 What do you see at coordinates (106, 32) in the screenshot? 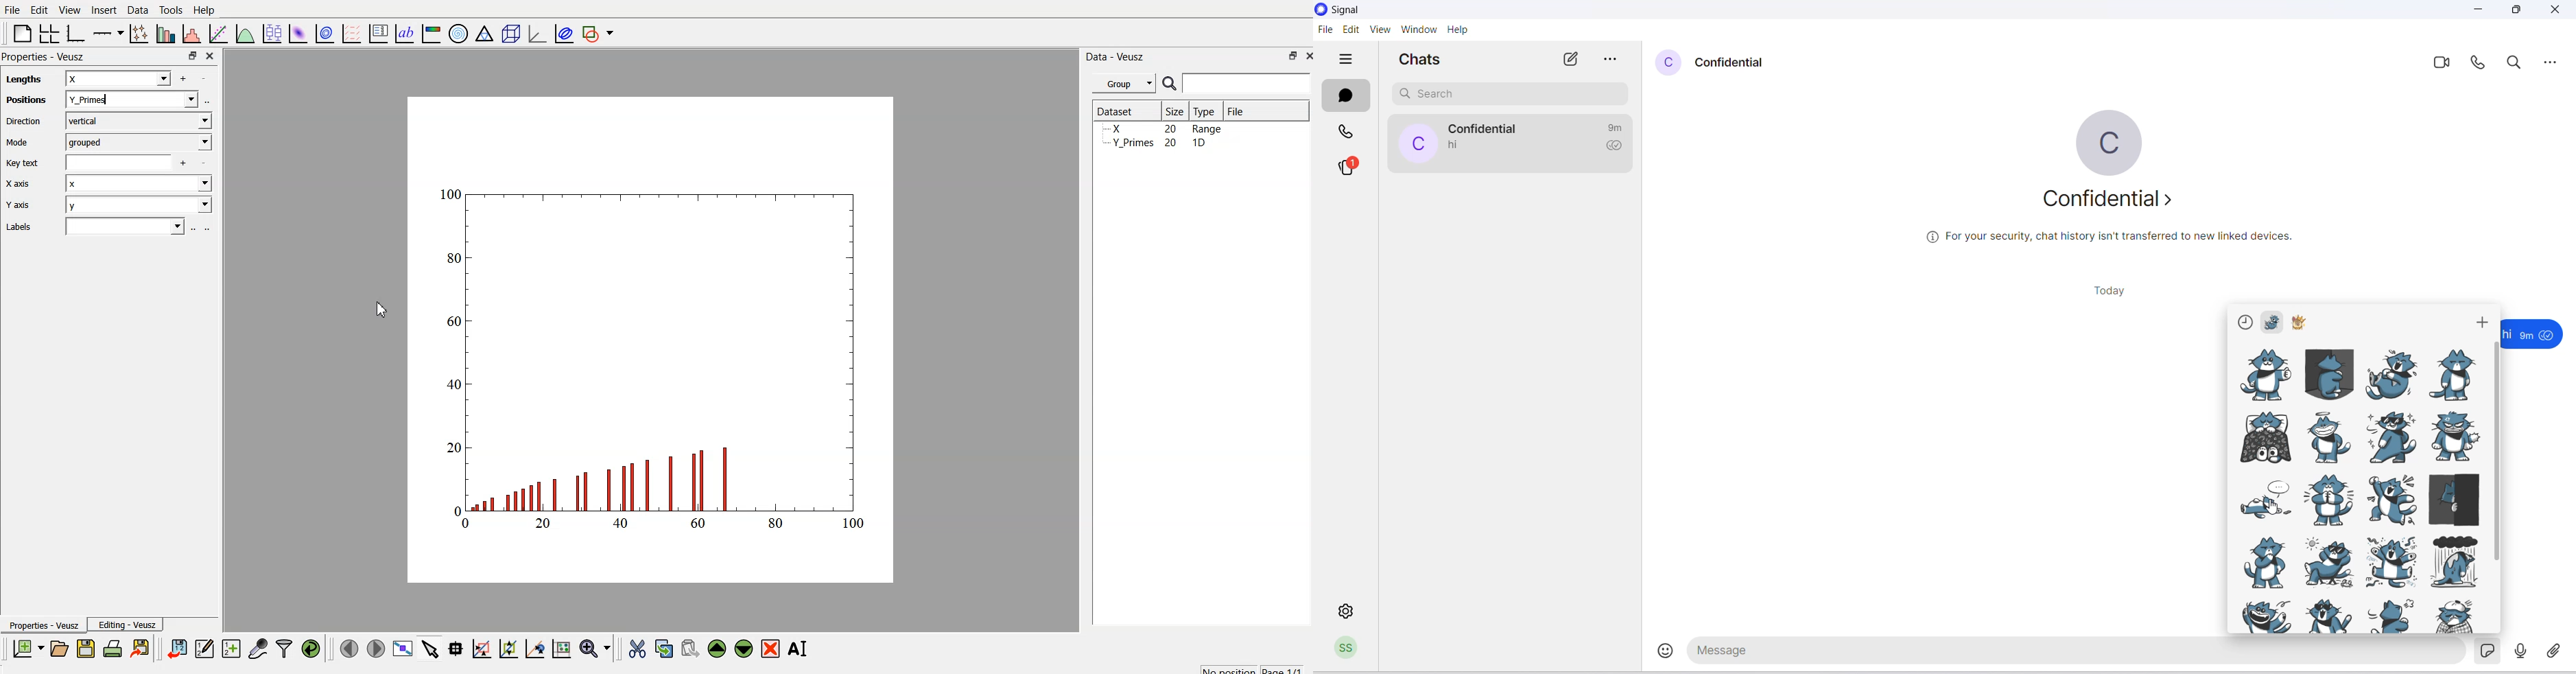
I see `plot on axis` at bounding box center [106, 32].